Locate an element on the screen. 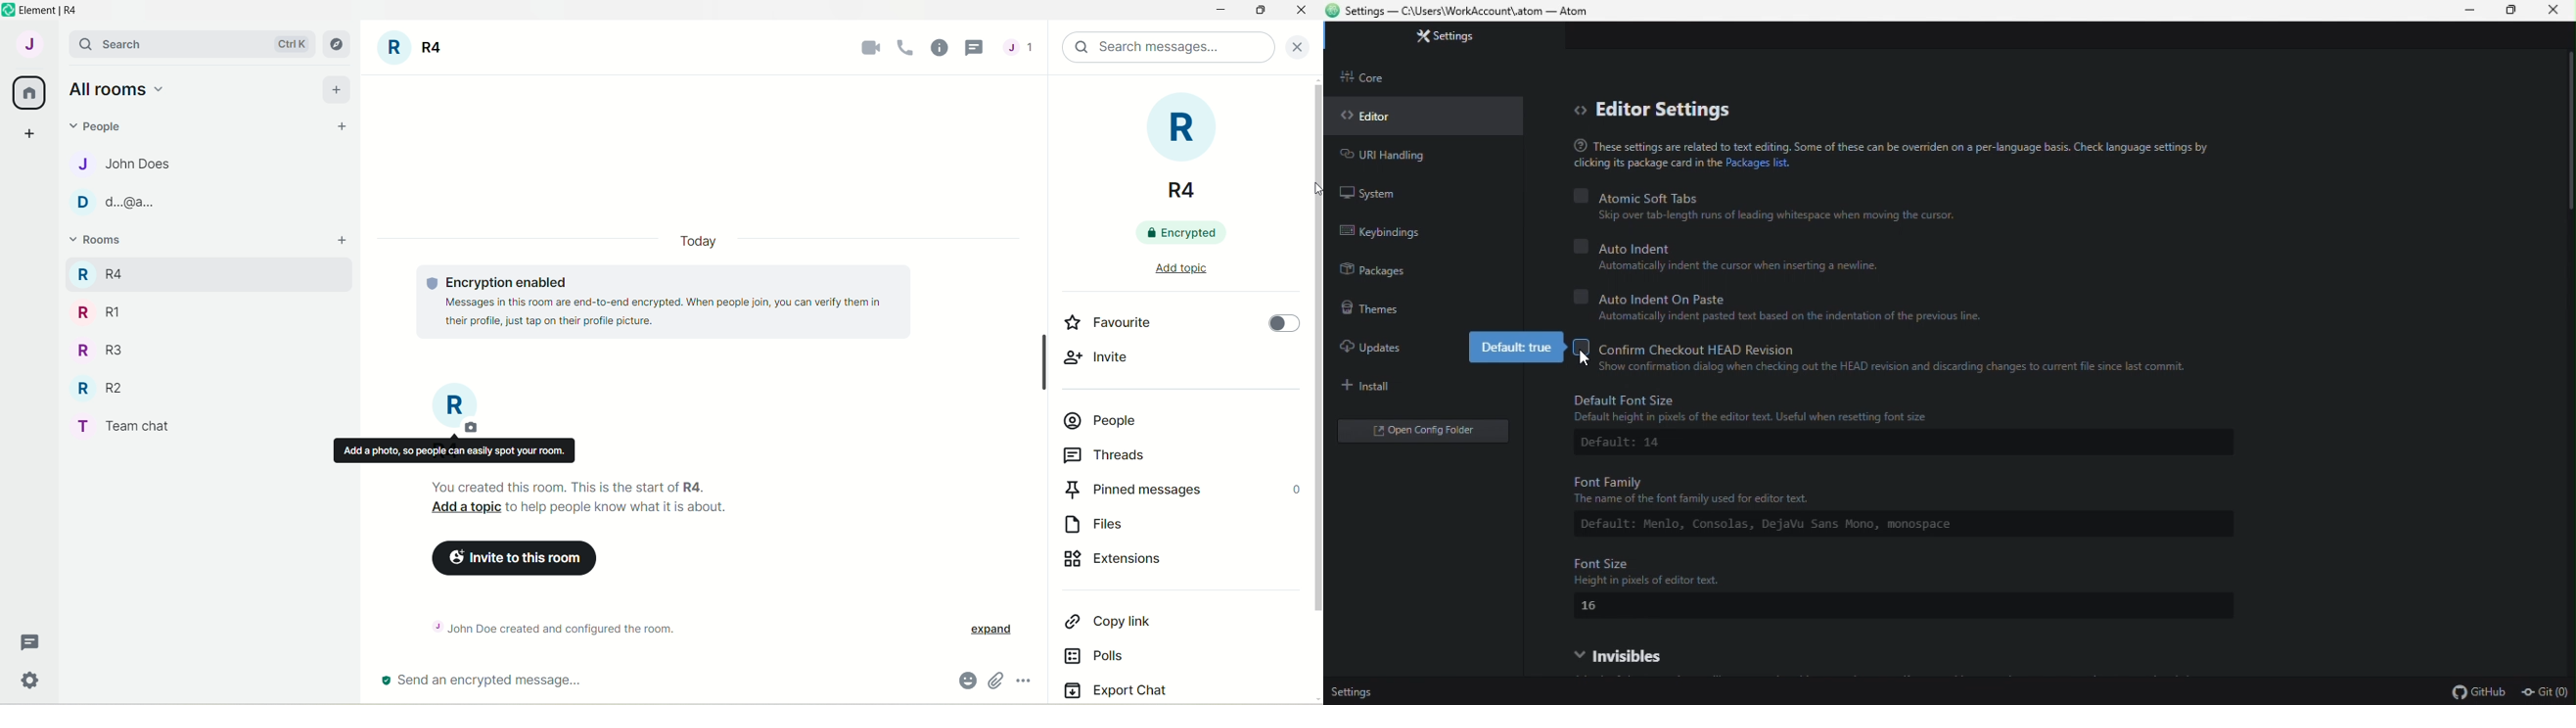  attachments is located at coordinates (994, 681).